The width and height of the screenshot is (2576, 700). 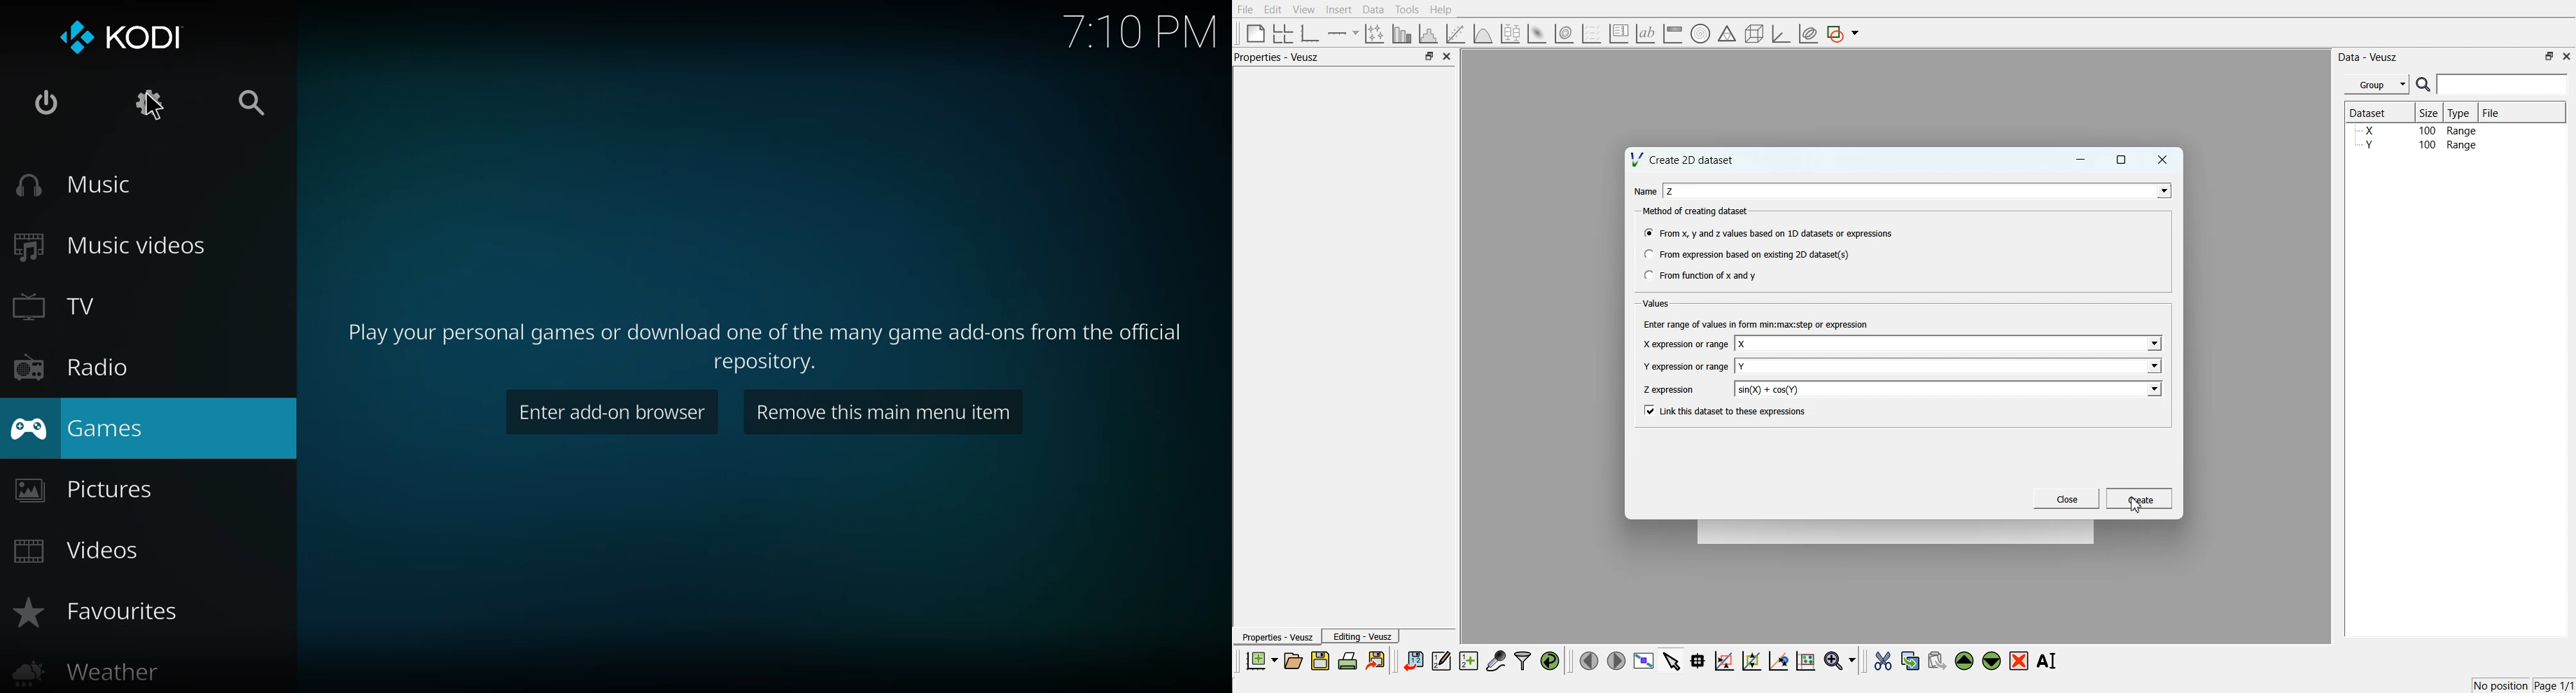 I want to click on Data, so click(x=1375, y=10).